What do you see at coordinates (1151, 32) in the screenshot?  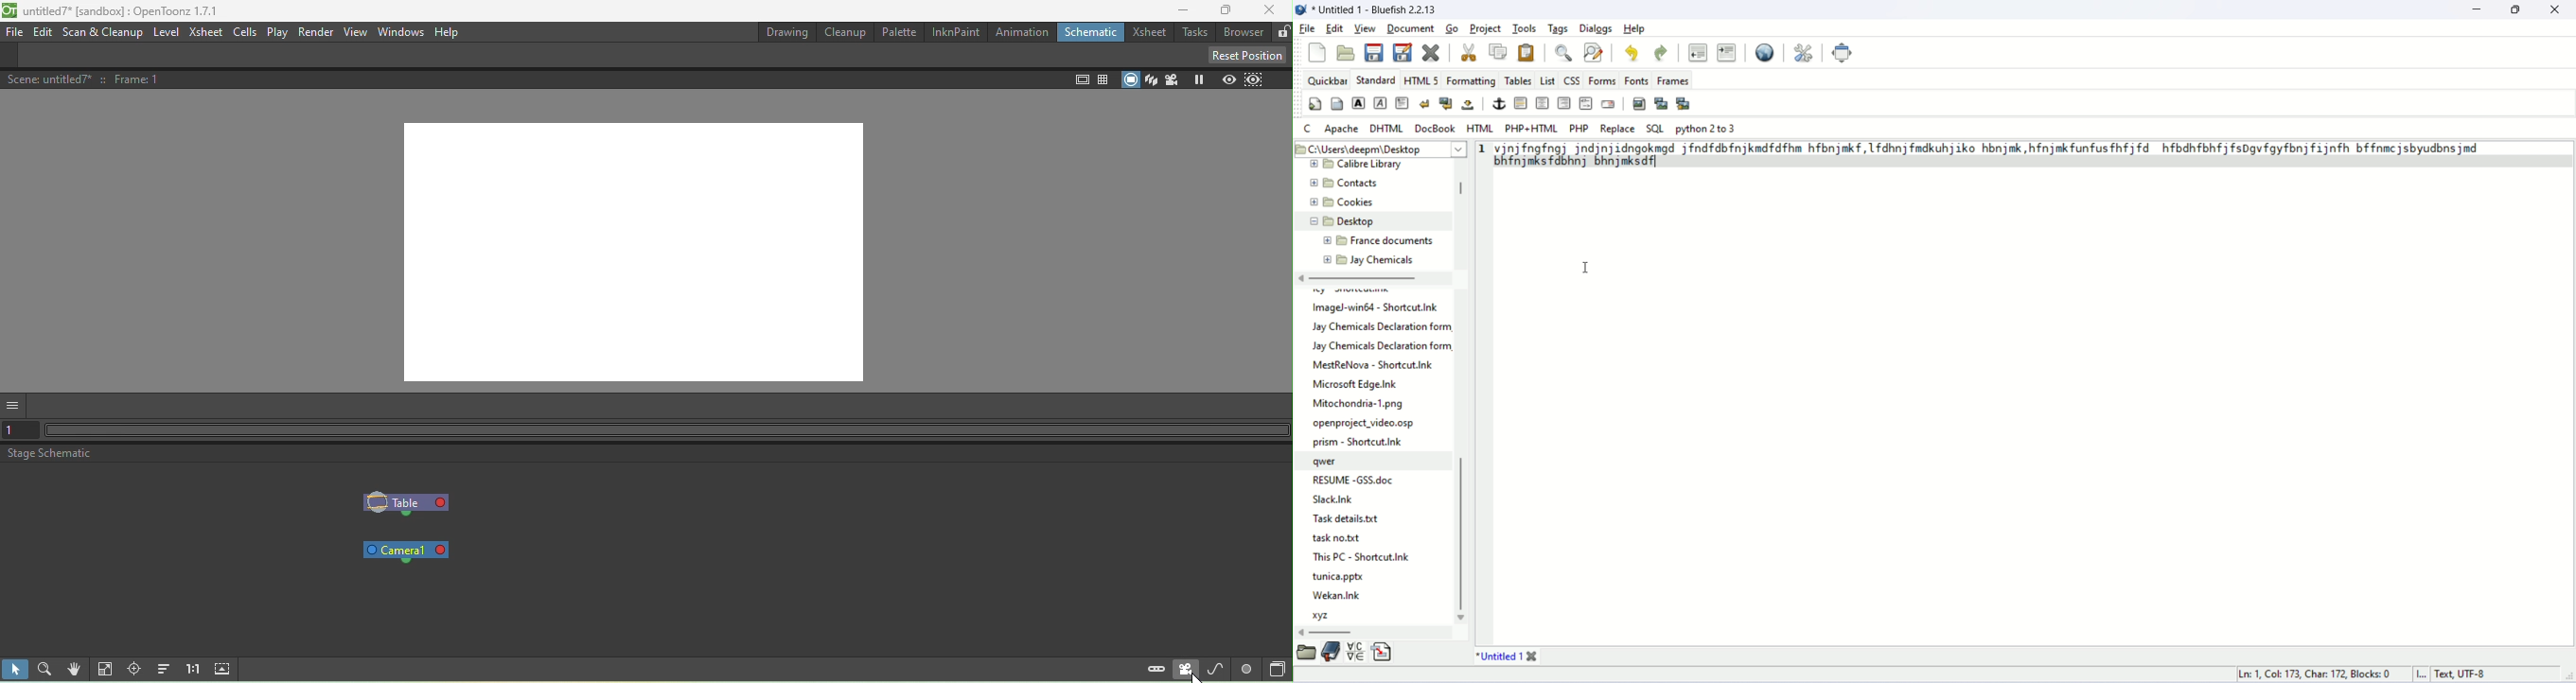 I see `Xsheet` at bounding box center [1151, 32].